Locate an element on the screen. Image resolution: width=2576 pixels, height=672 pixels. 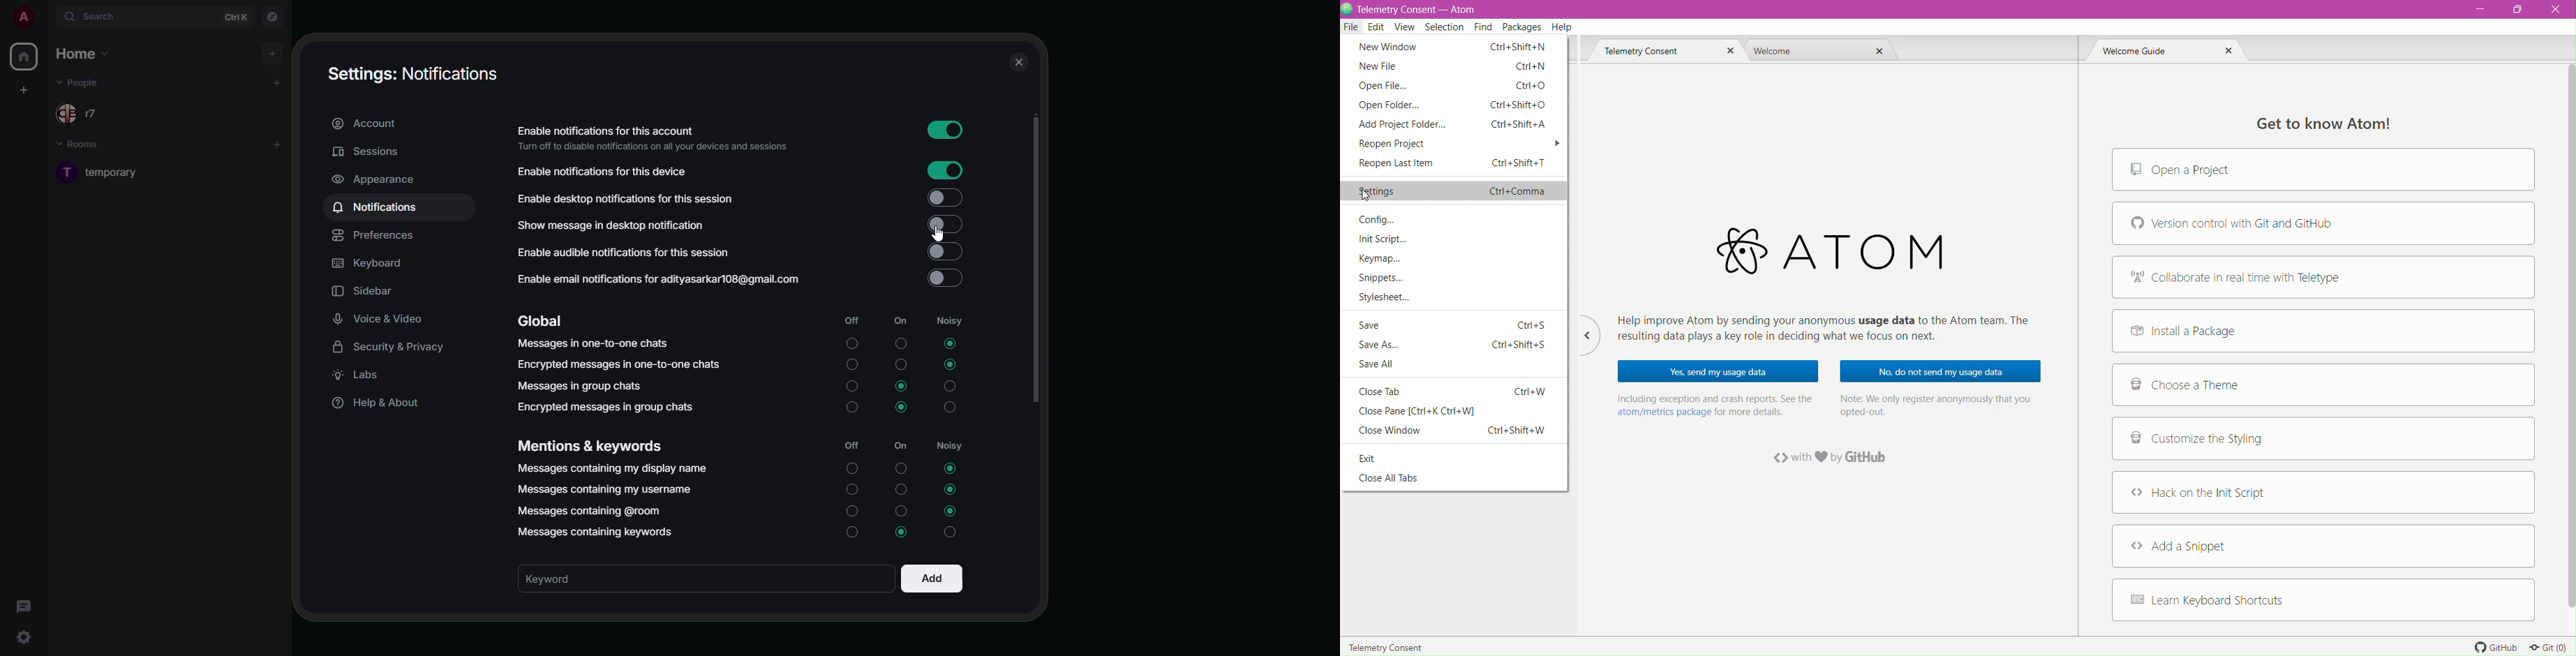
File is located at coordinates (1350, 27).